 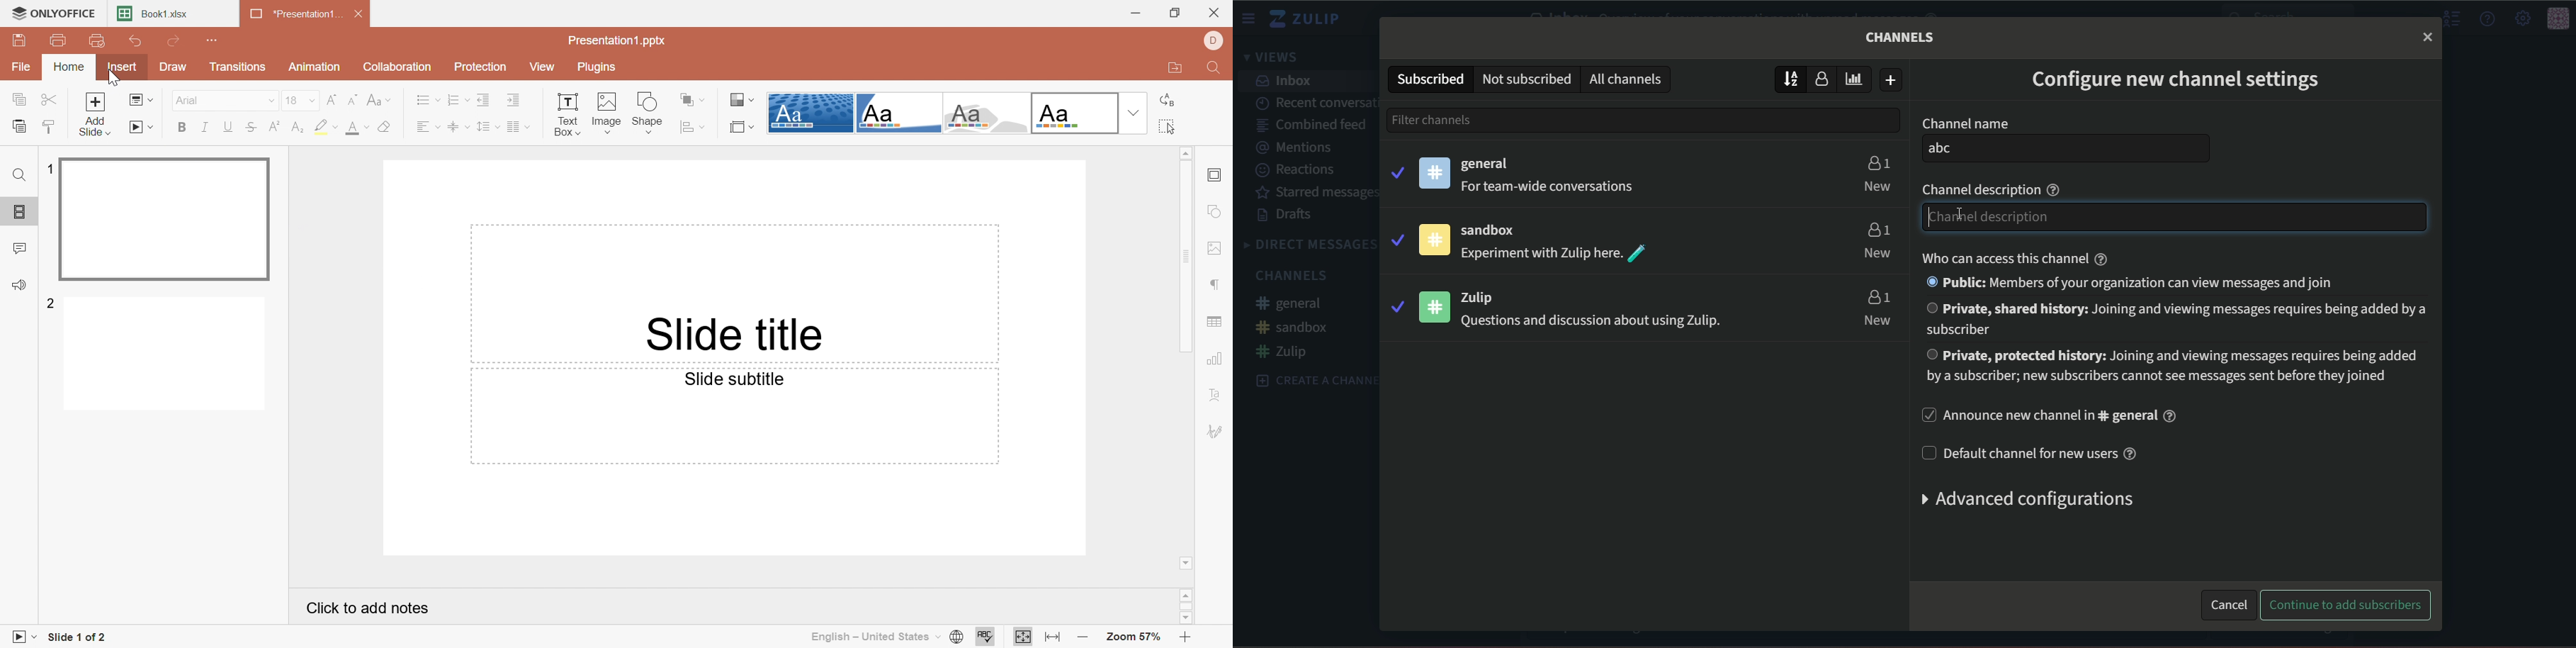 I want to click on  Announce new channel in # general , so click(x=2068, y=418).